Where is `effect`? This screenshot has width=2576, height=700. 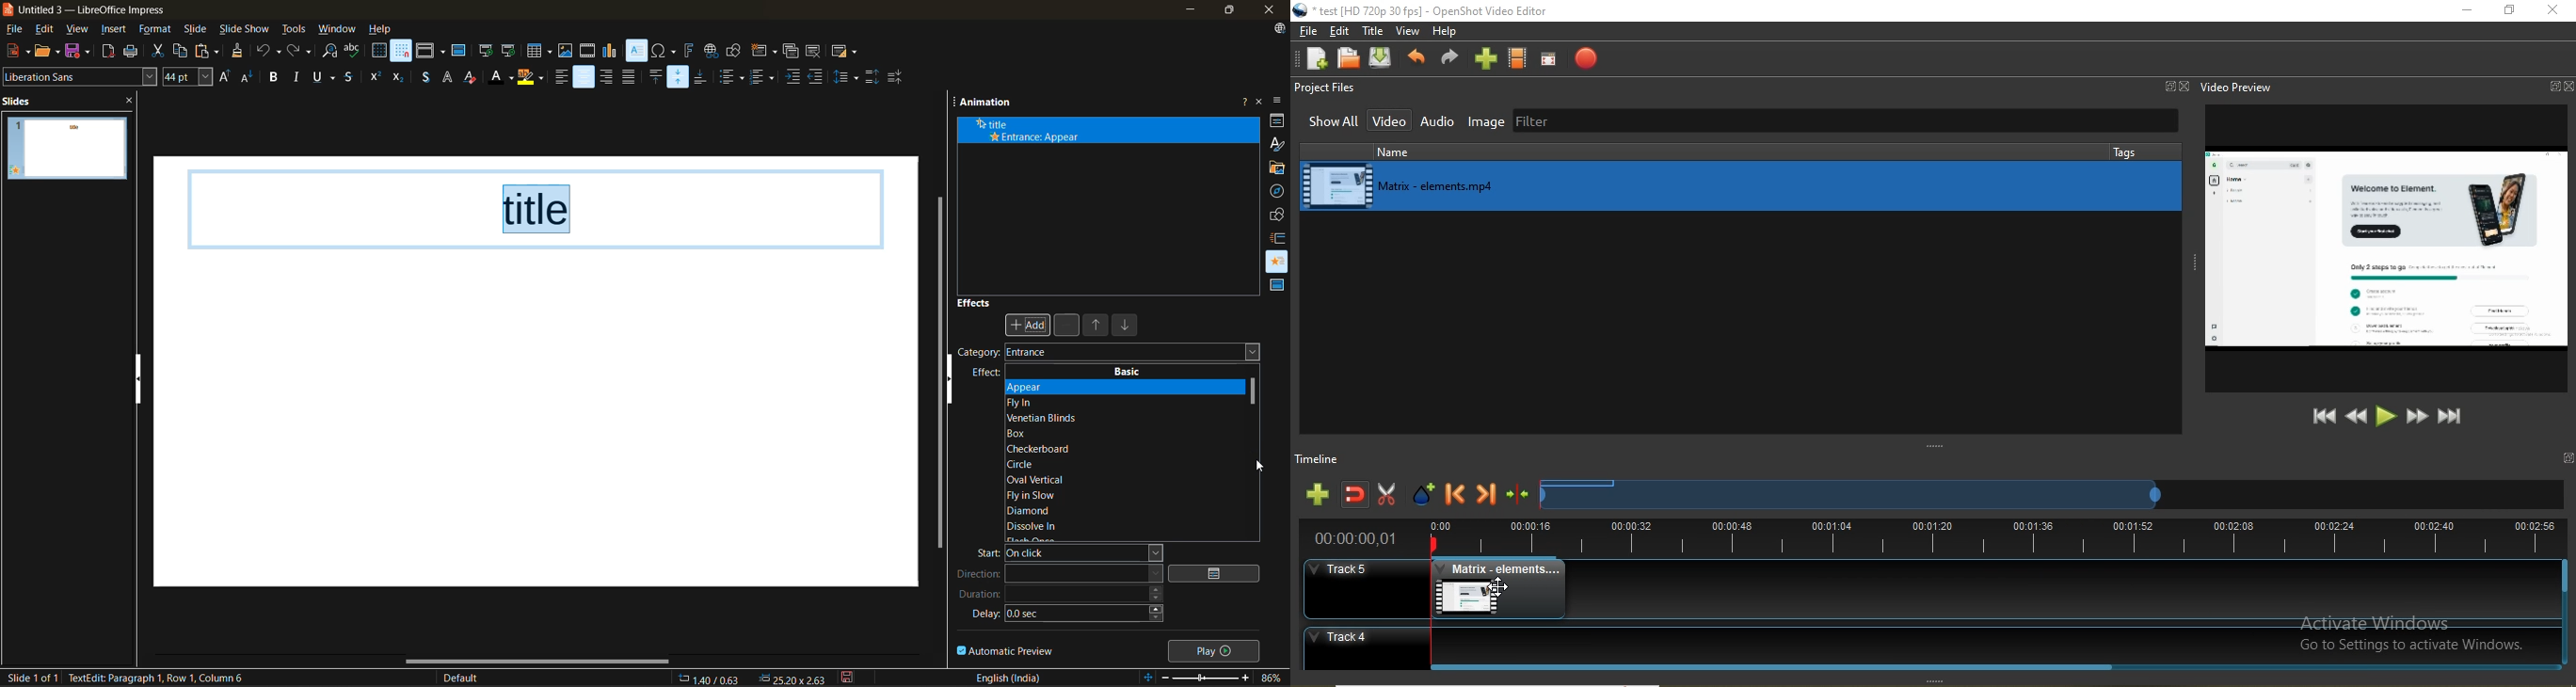
effect is located at coordinates (987, 373).